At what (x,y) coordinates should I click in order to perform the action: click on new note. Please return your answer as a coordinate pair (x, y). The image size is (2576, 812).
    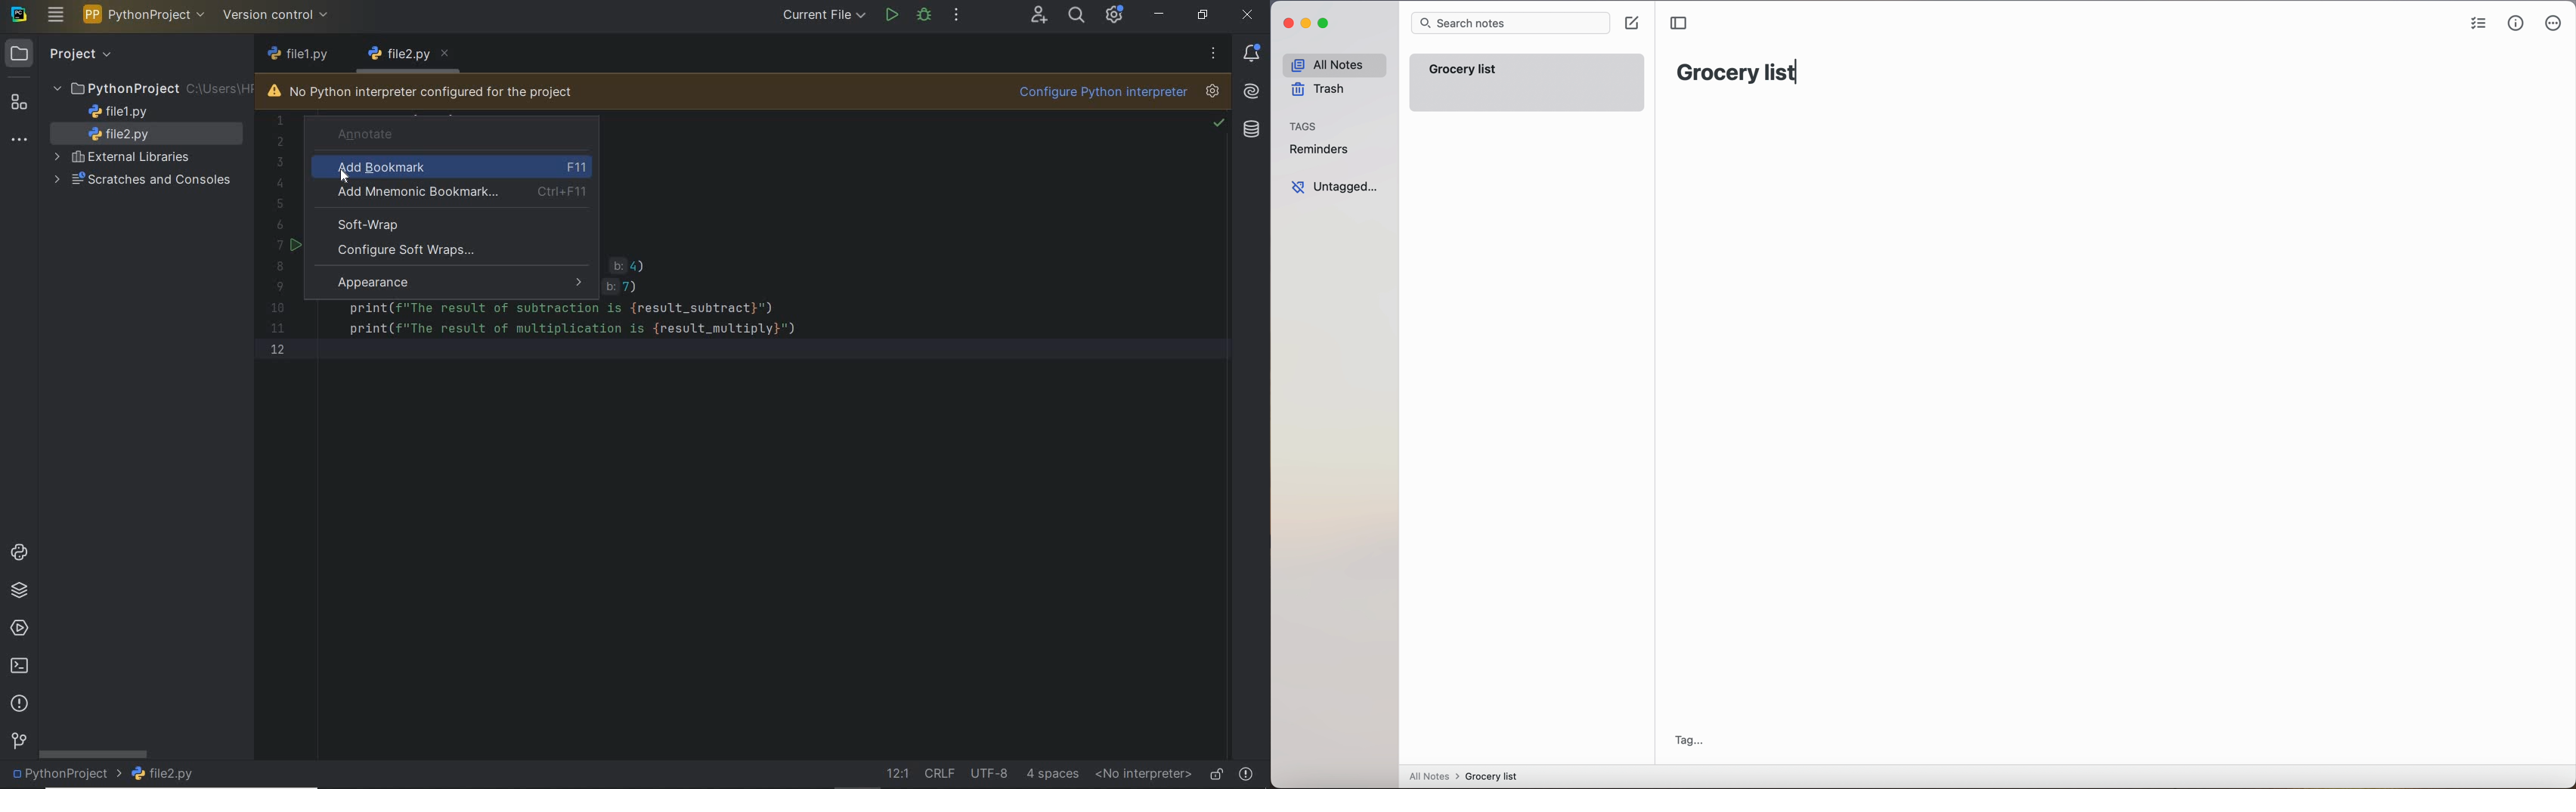
    Looking at the image, I should click on (1529, 83).